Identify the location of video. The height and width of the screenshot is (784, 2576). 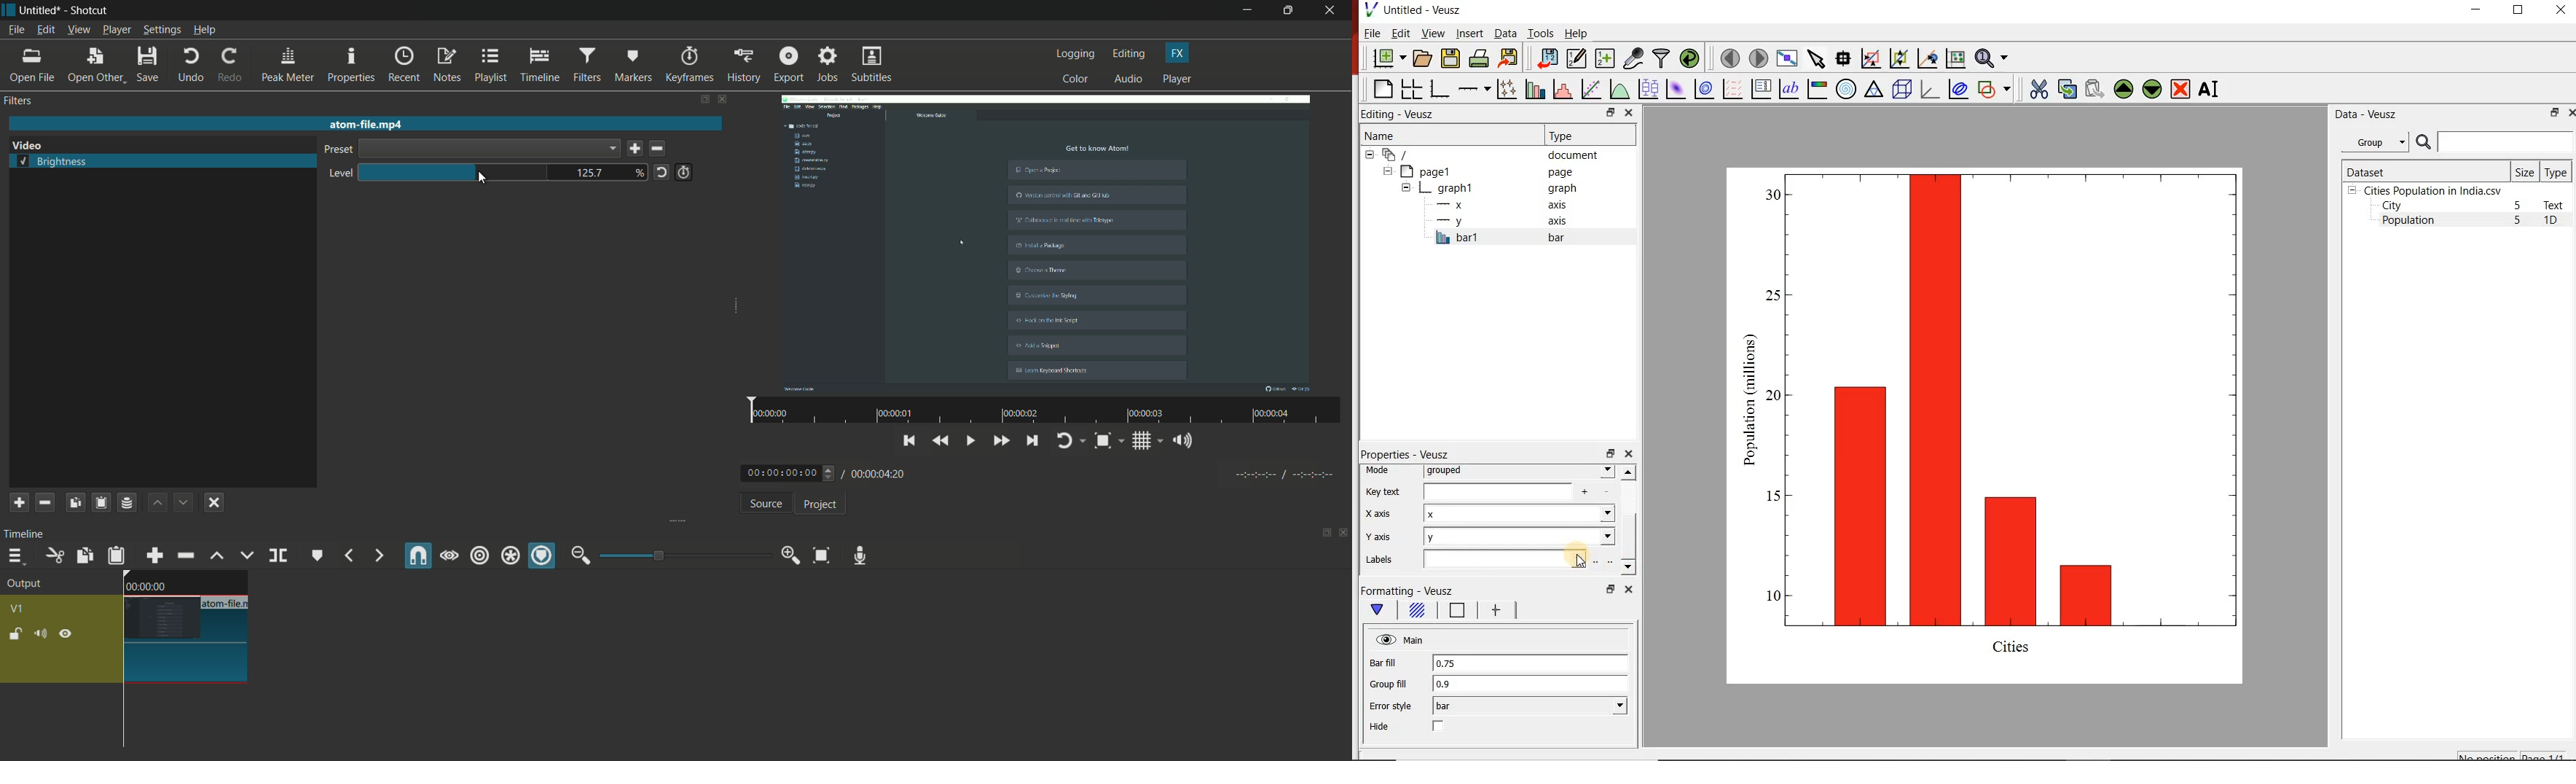
(1046, 242).